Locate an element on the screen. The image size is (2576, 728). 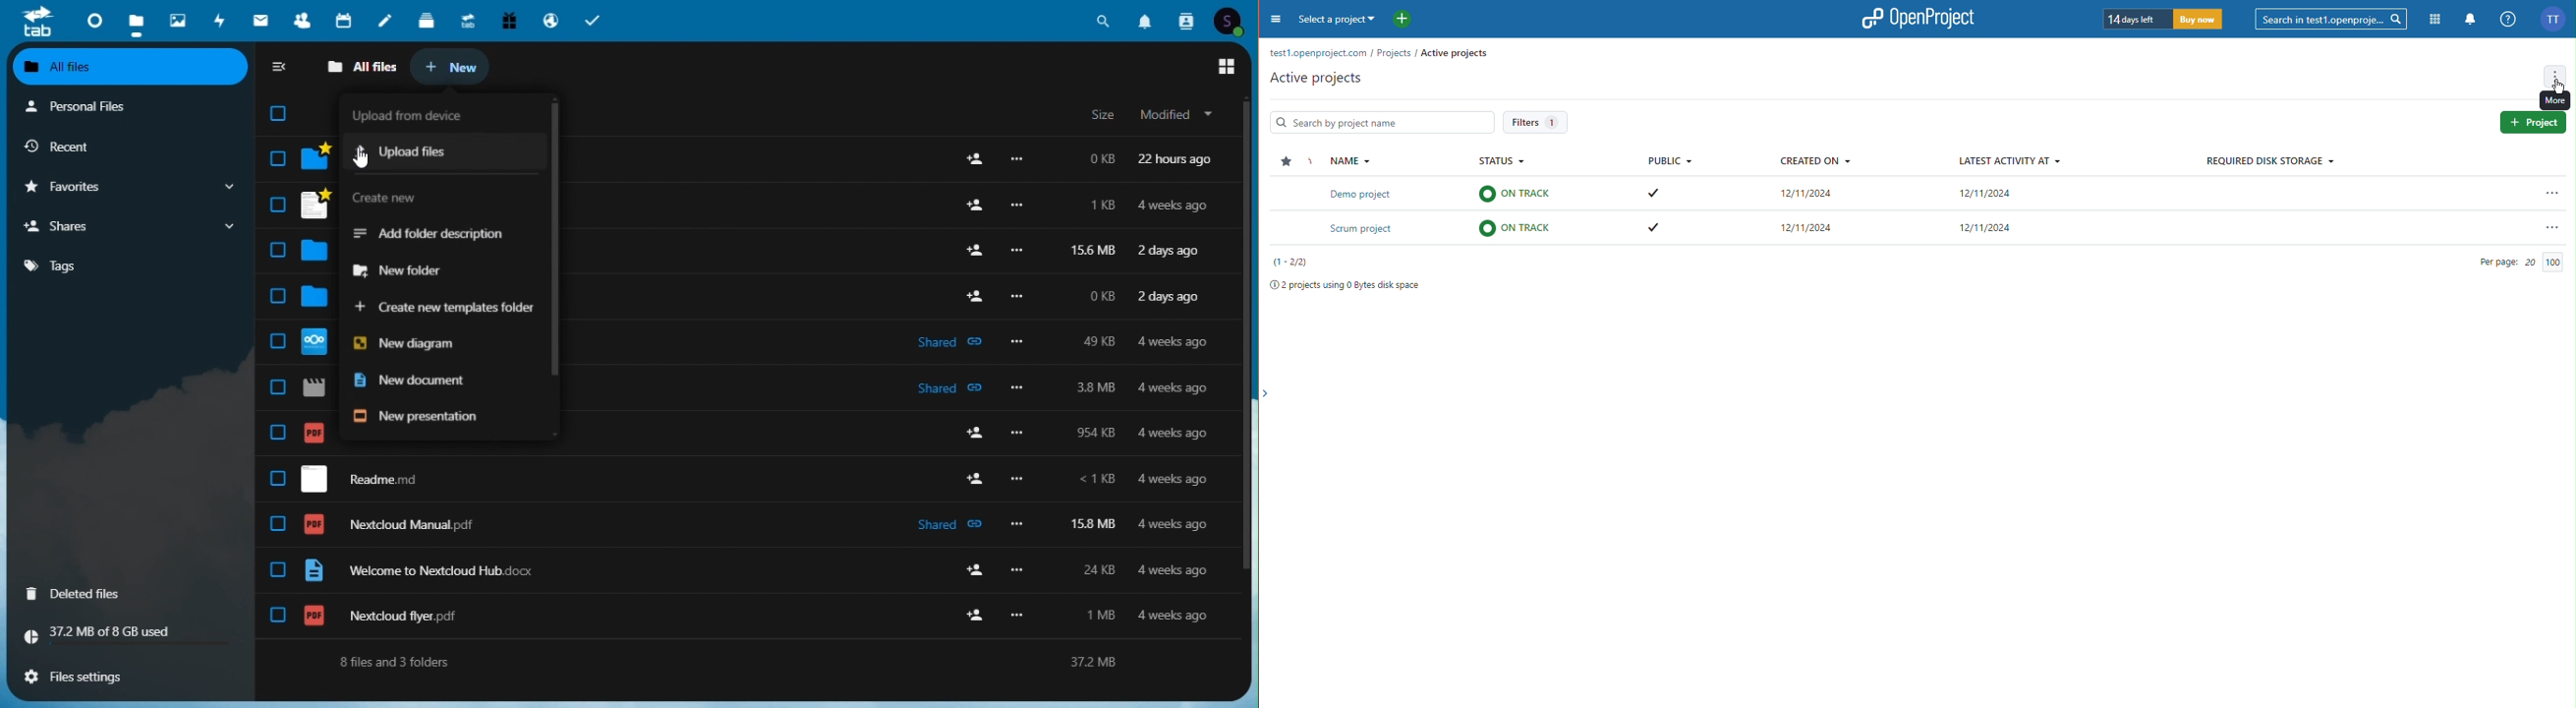
modified is located at coordinates (1178, 116).